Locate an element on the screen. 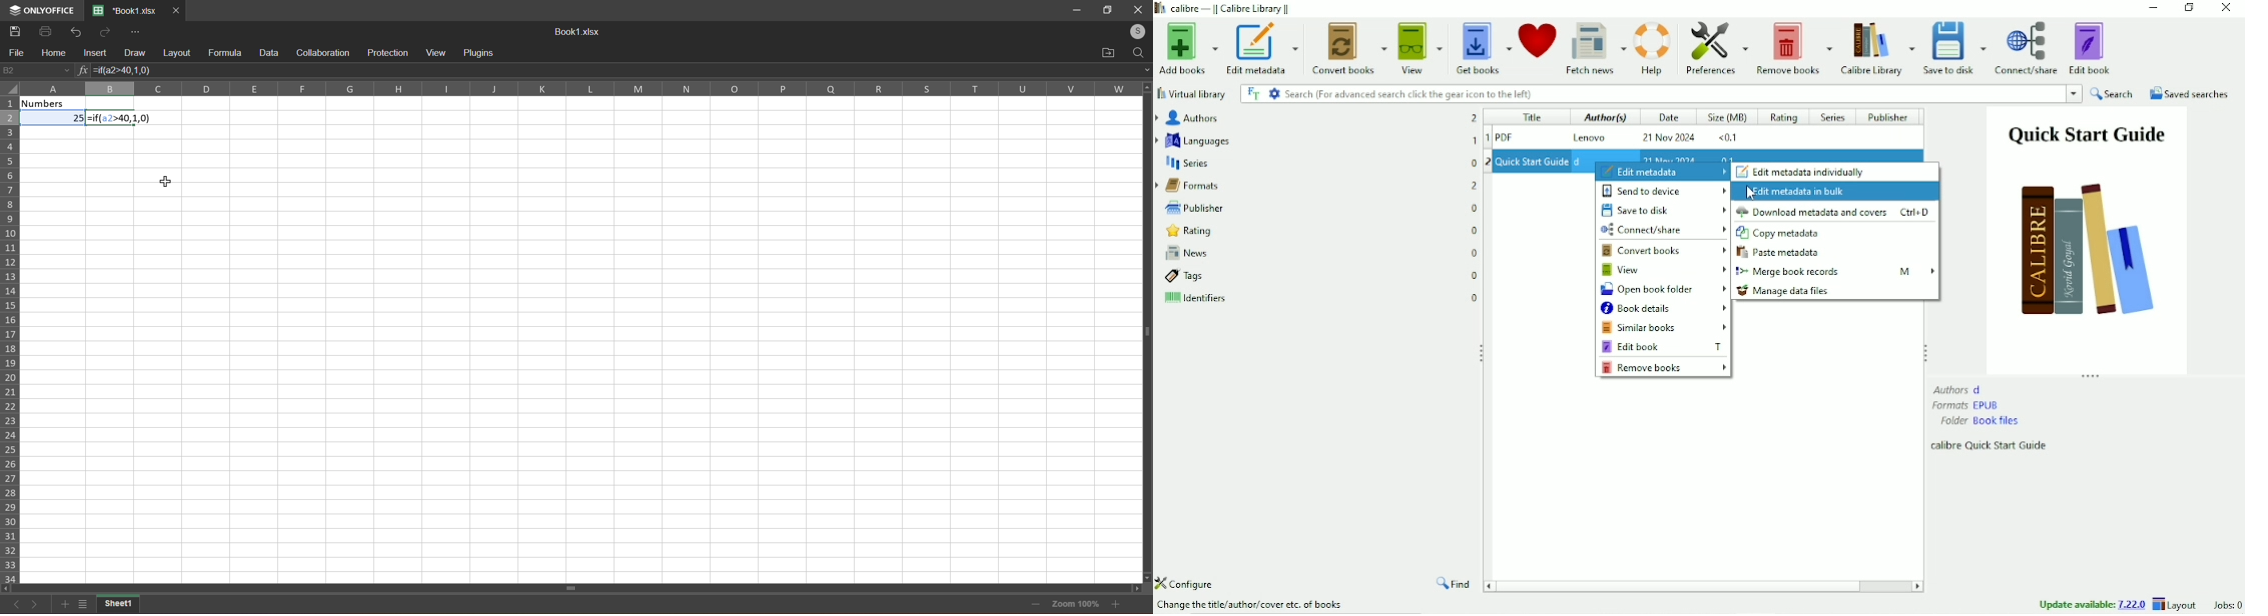  Copy metadata is located at coordinates (1781, 234).